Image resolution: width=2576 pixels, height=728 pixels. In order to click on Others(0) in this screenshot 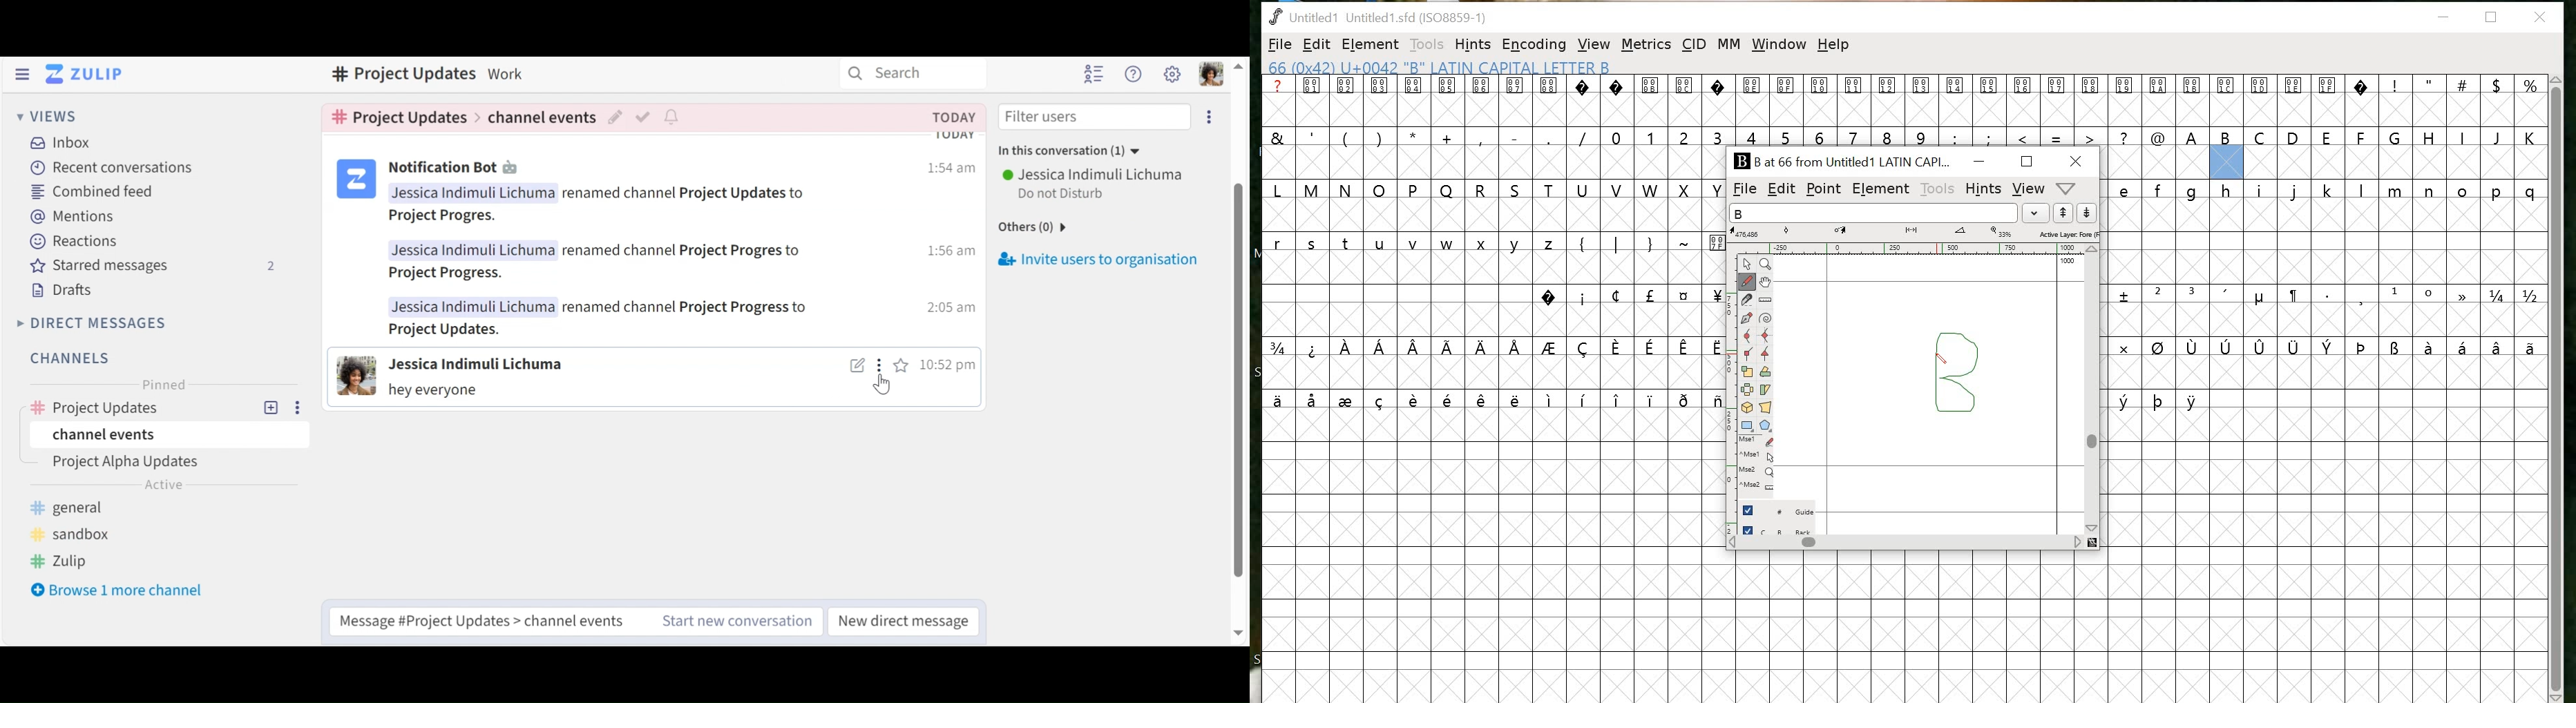, I will do `click(1046, 228)`.